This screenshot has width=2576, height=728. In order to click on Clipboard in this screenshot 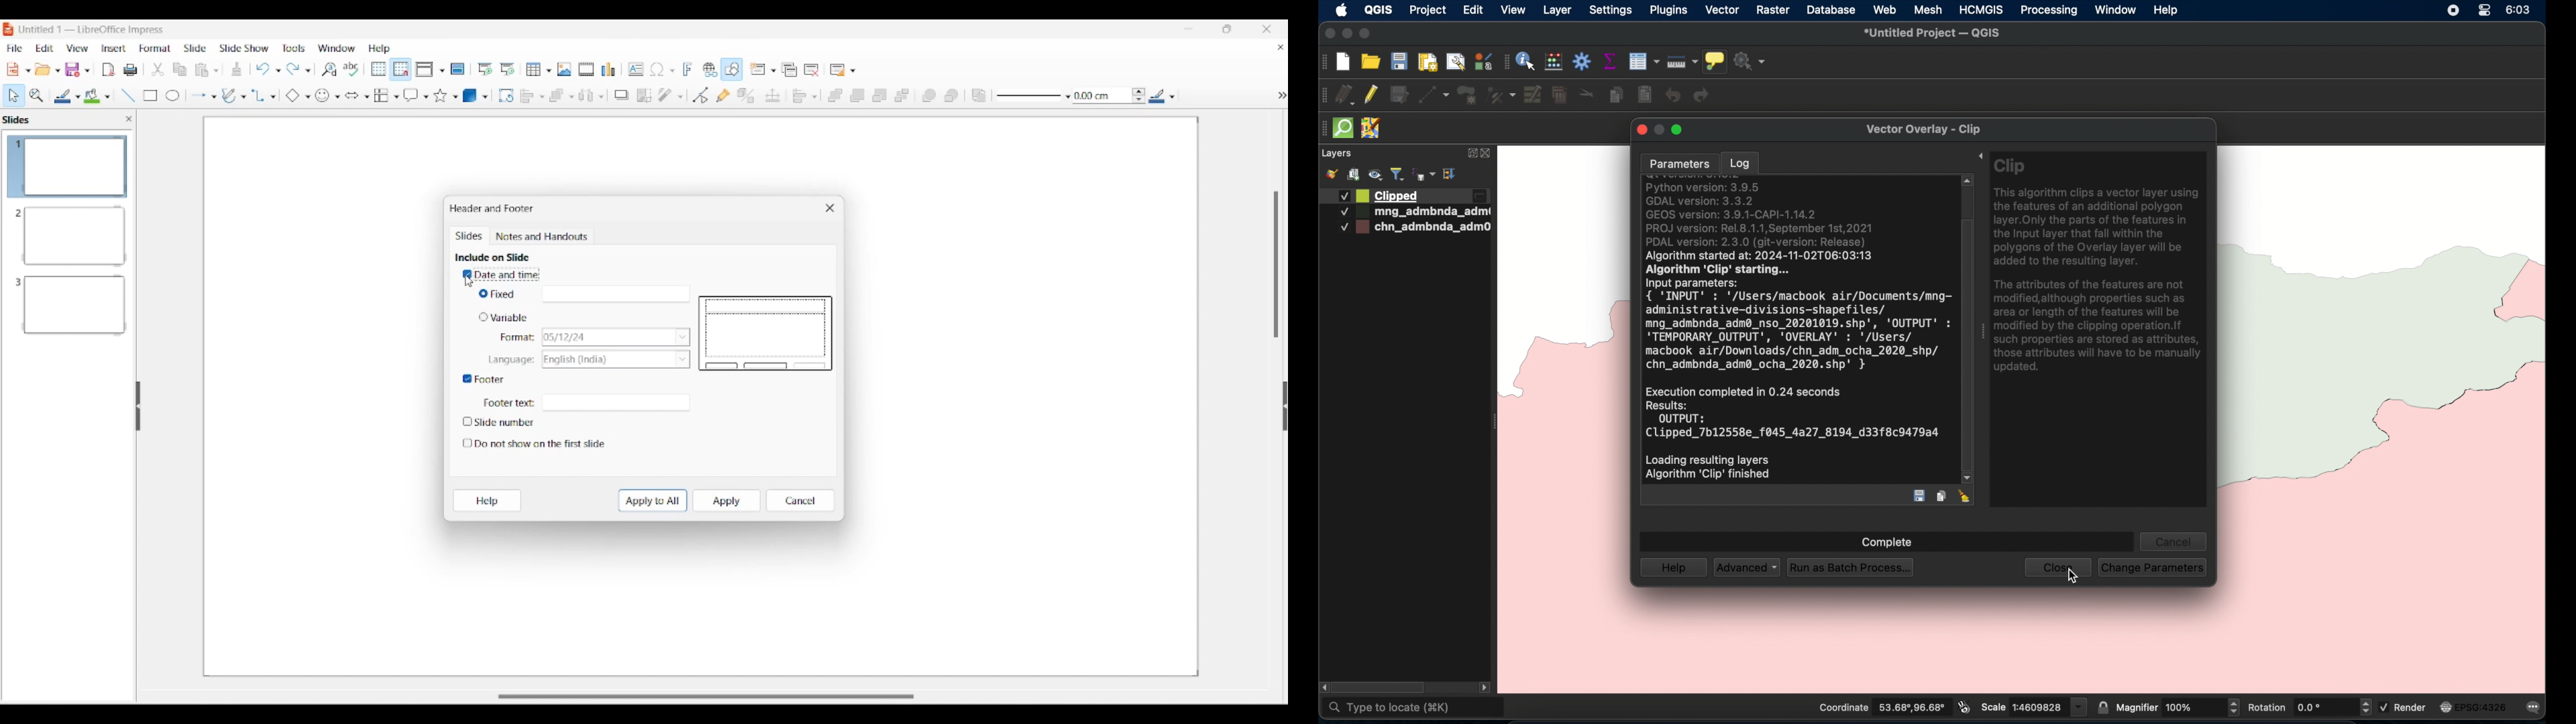, I will do `click(203, 70)`.